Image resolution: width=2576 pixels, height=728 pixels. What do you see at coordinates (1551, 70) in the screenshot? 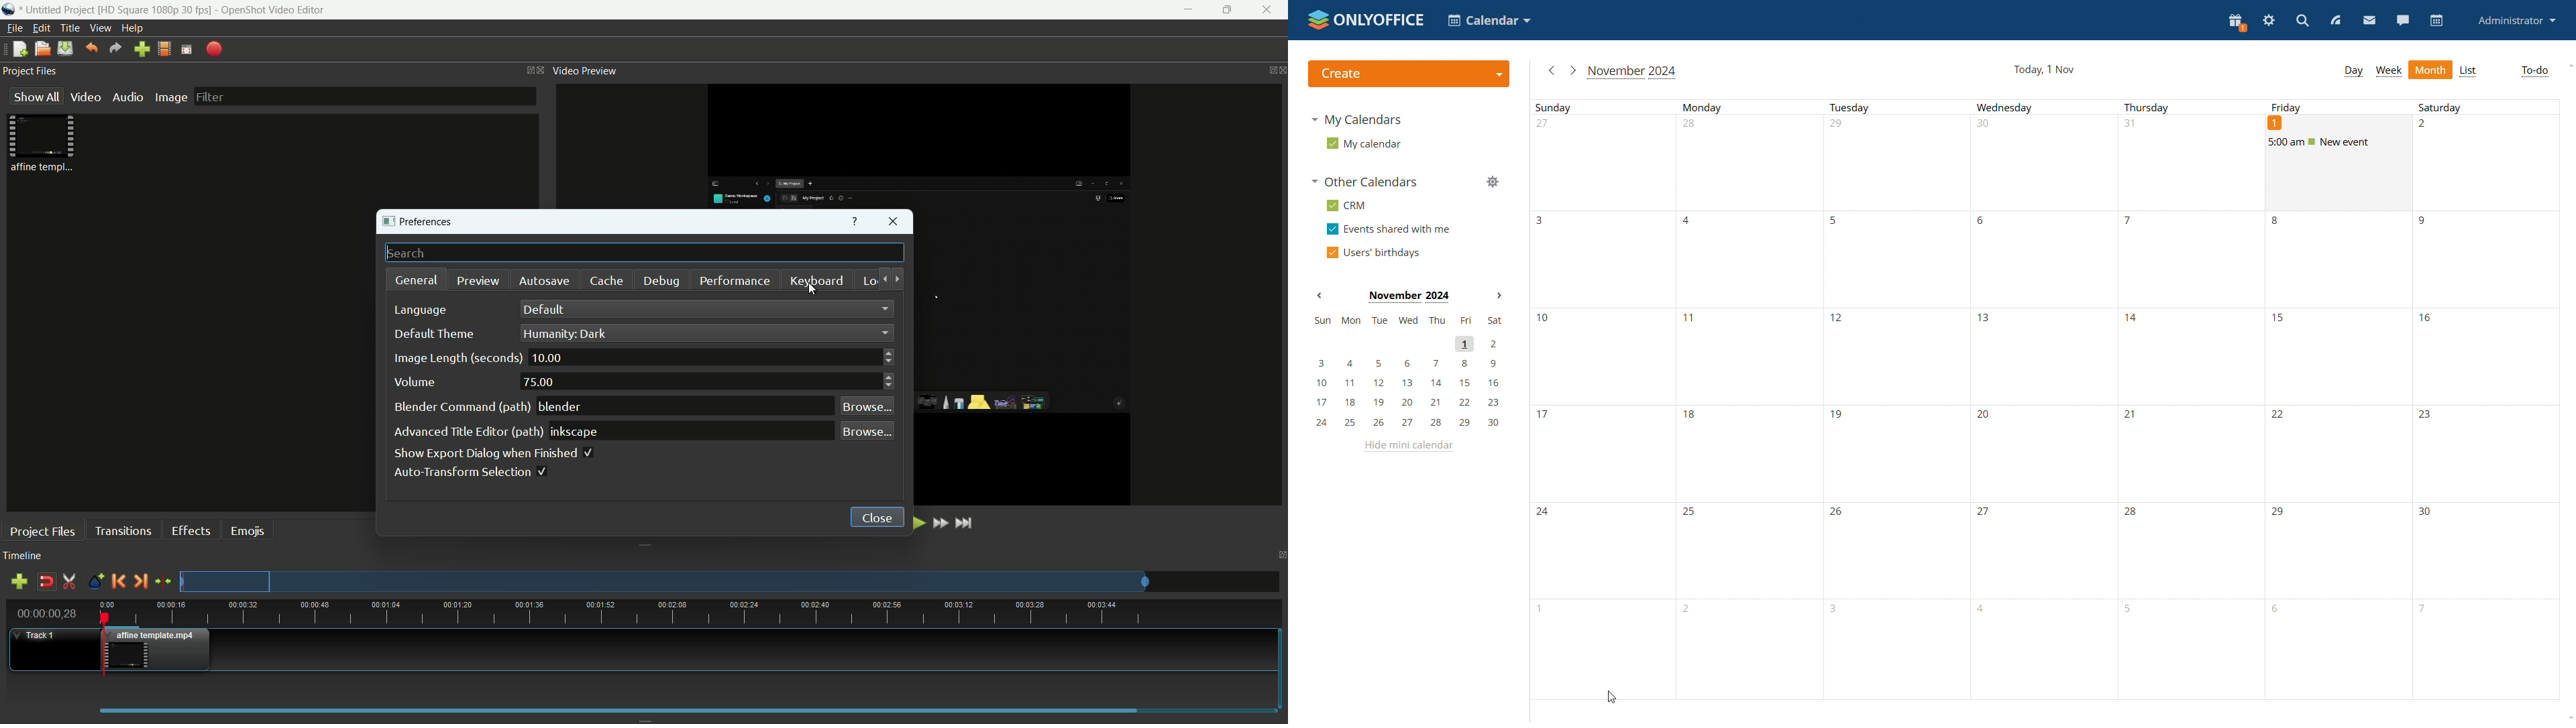
I see `go to previous month` at bounding box center [1551, 70].